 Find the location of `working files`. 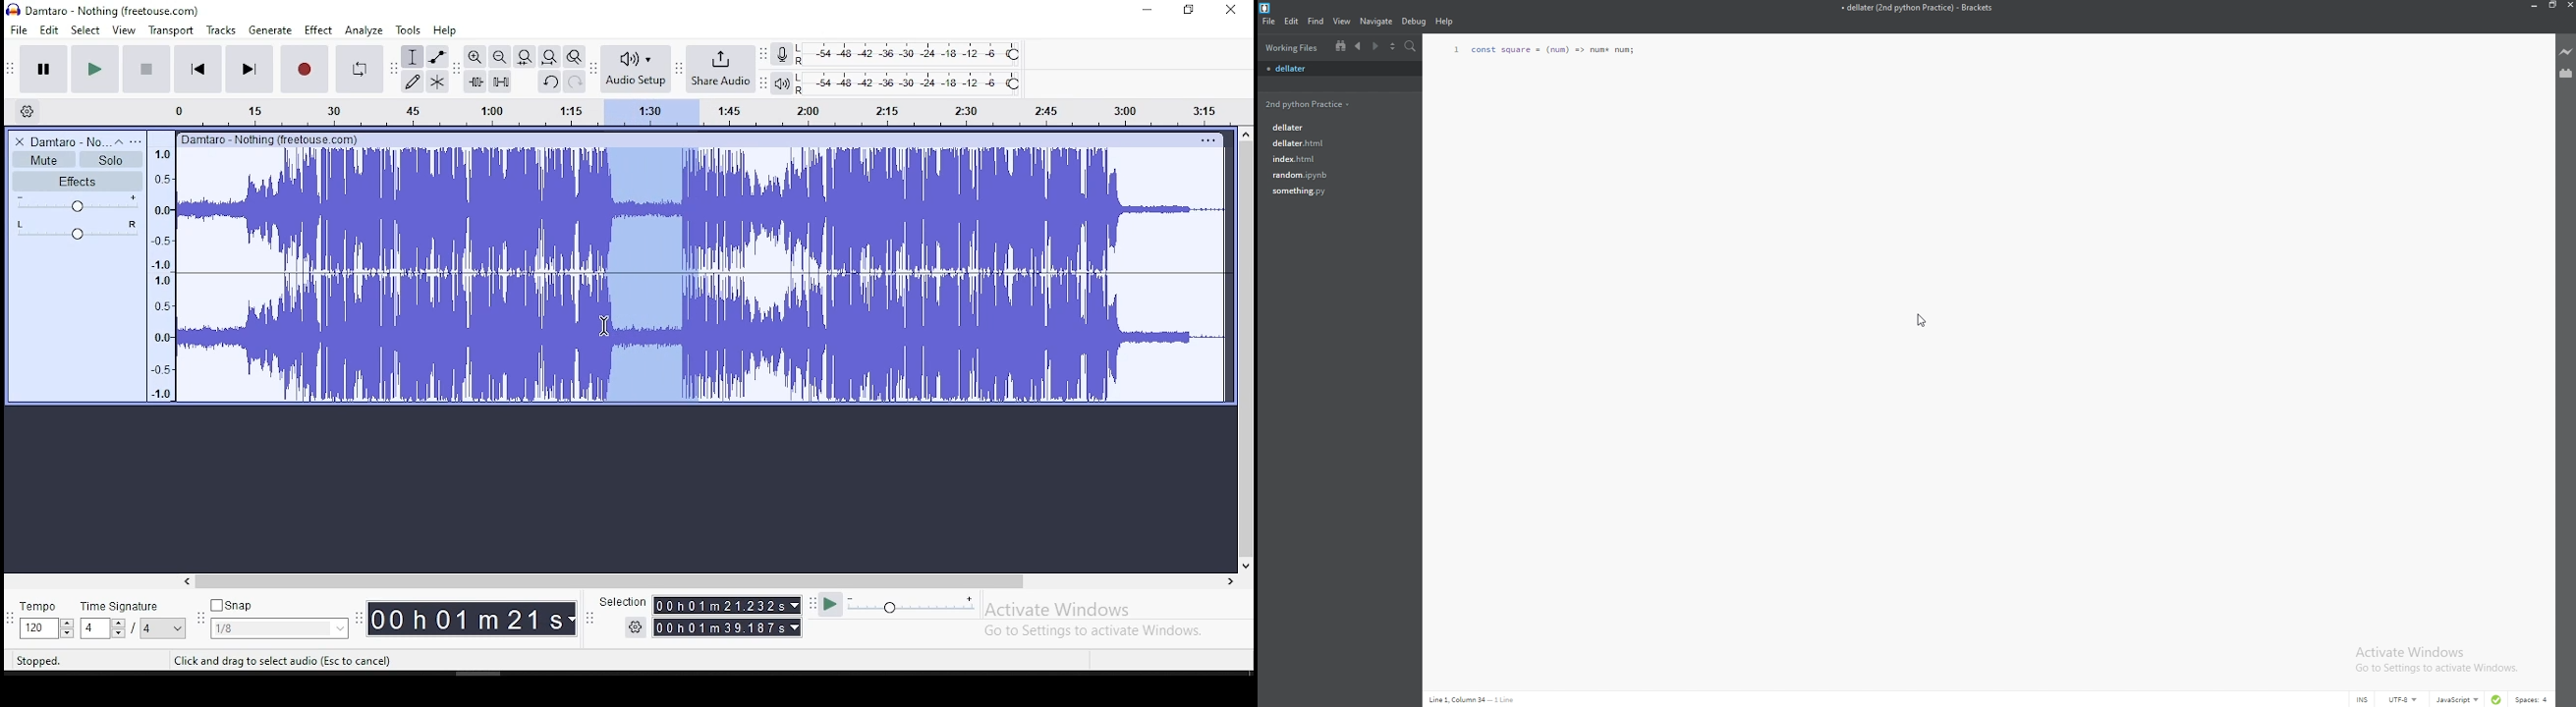

working files is located at coordinates (1293, 47).